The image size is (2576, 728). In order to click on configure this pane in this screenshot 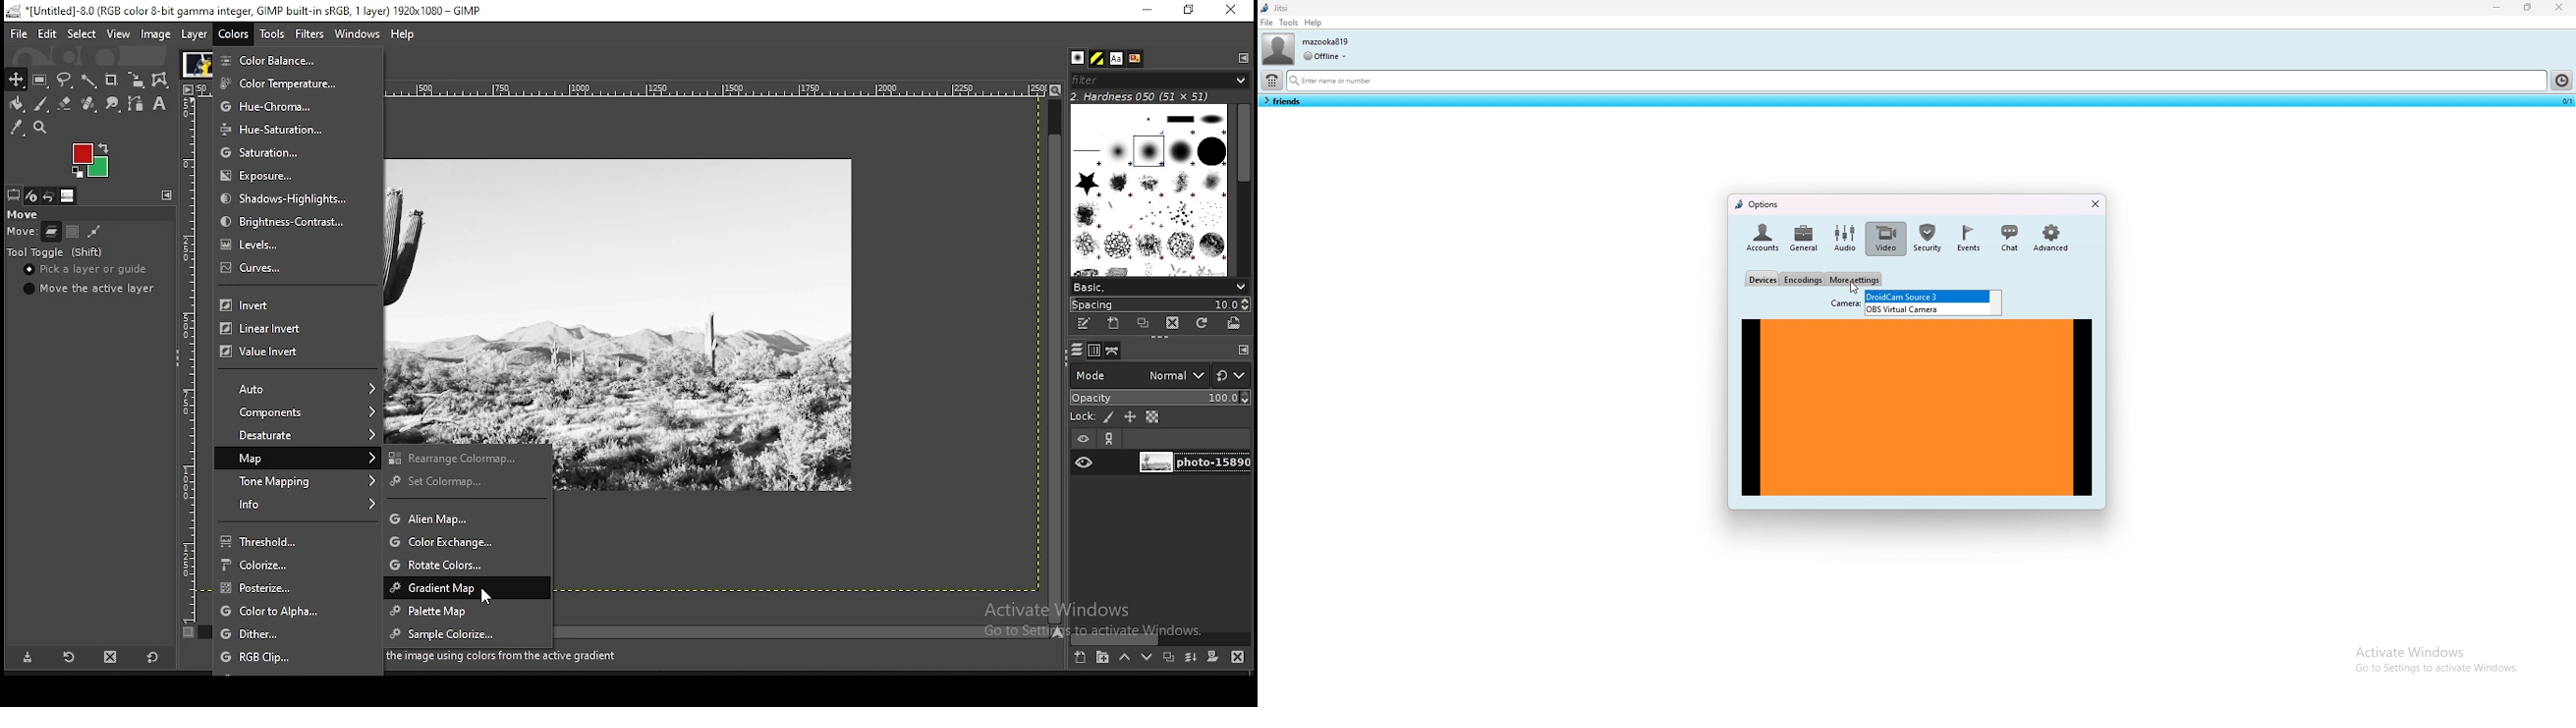, I will do `click(1242, 350)`.